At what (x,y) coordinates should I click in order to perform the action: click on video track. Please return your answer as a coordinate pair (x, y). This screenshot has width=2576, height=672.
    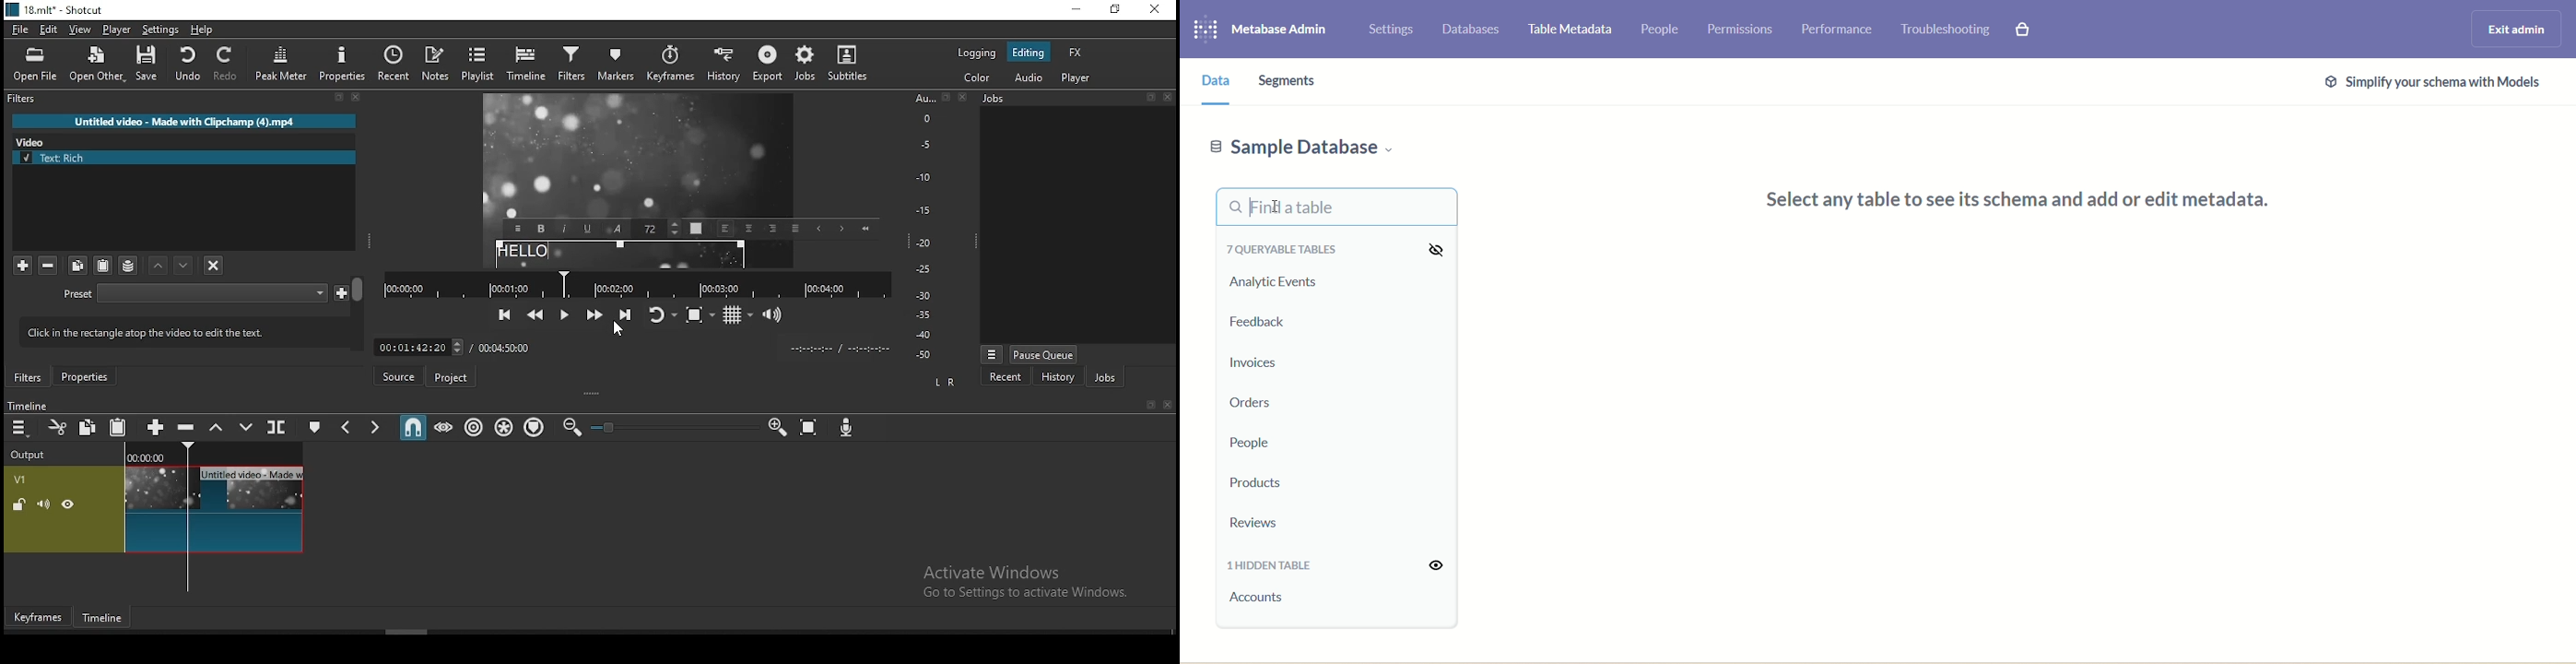
    Looking at the image, I should click on (154, 509).